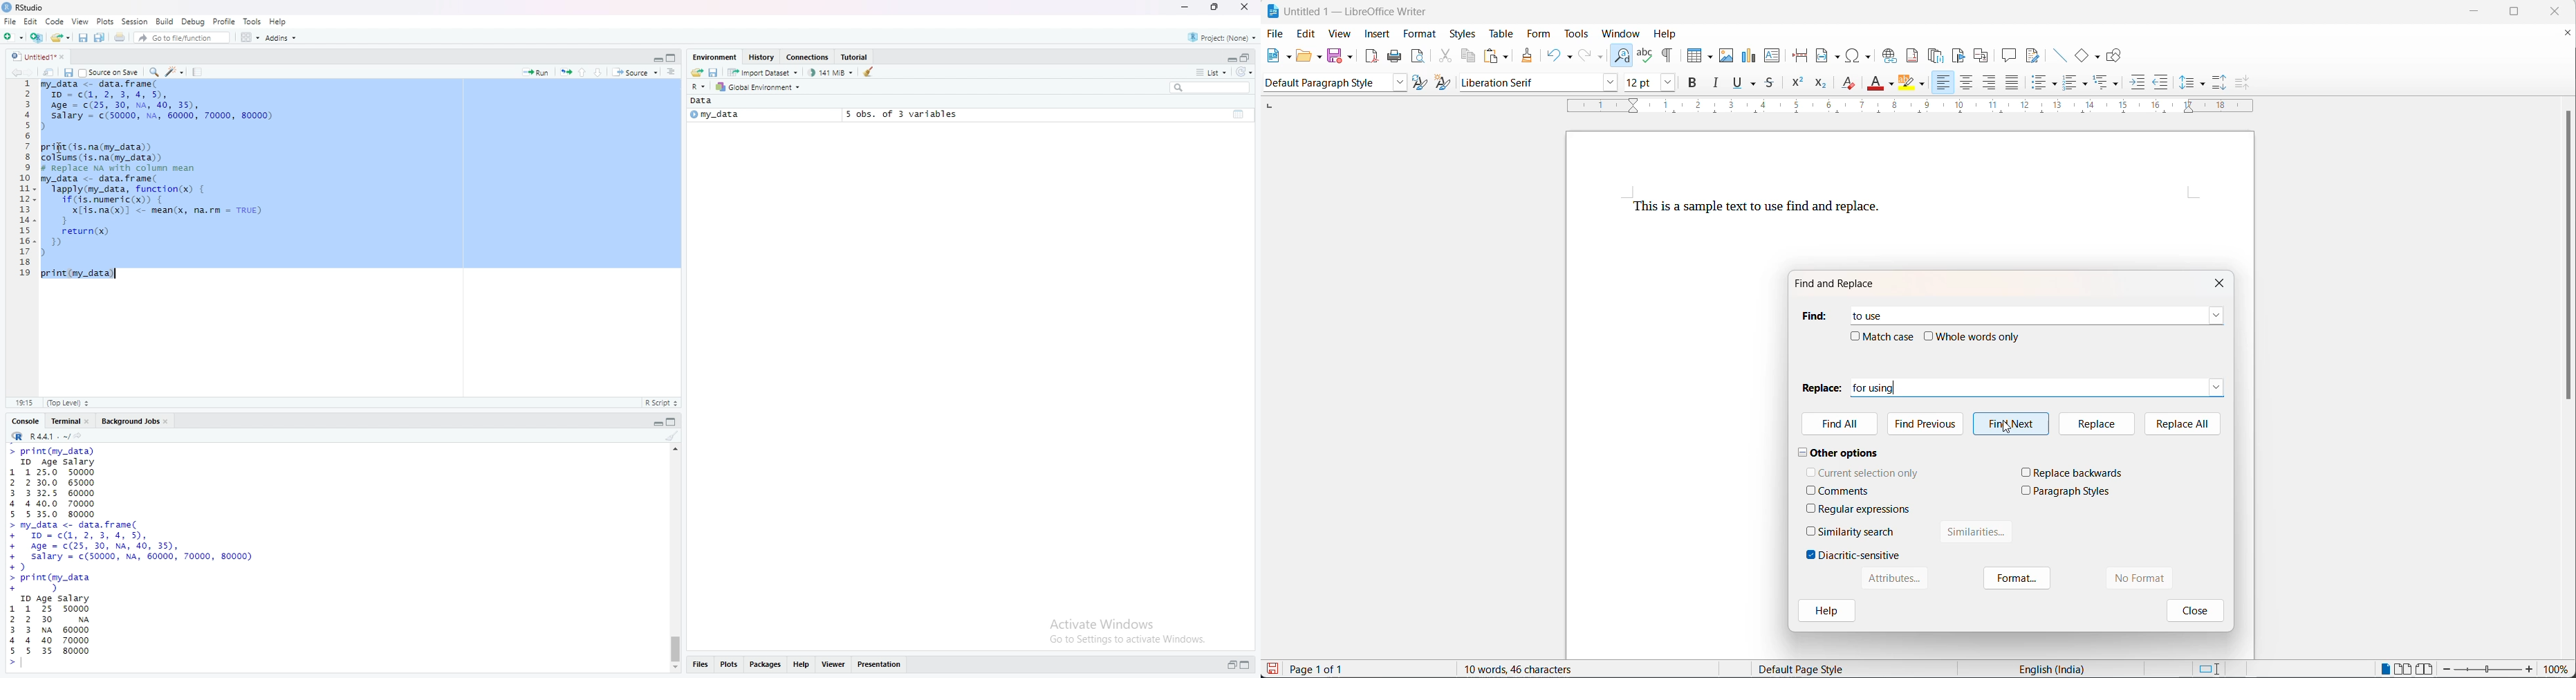 The width and height of the screenshot is (2576, 700). I want to click on insert text, so click(1773, 57).